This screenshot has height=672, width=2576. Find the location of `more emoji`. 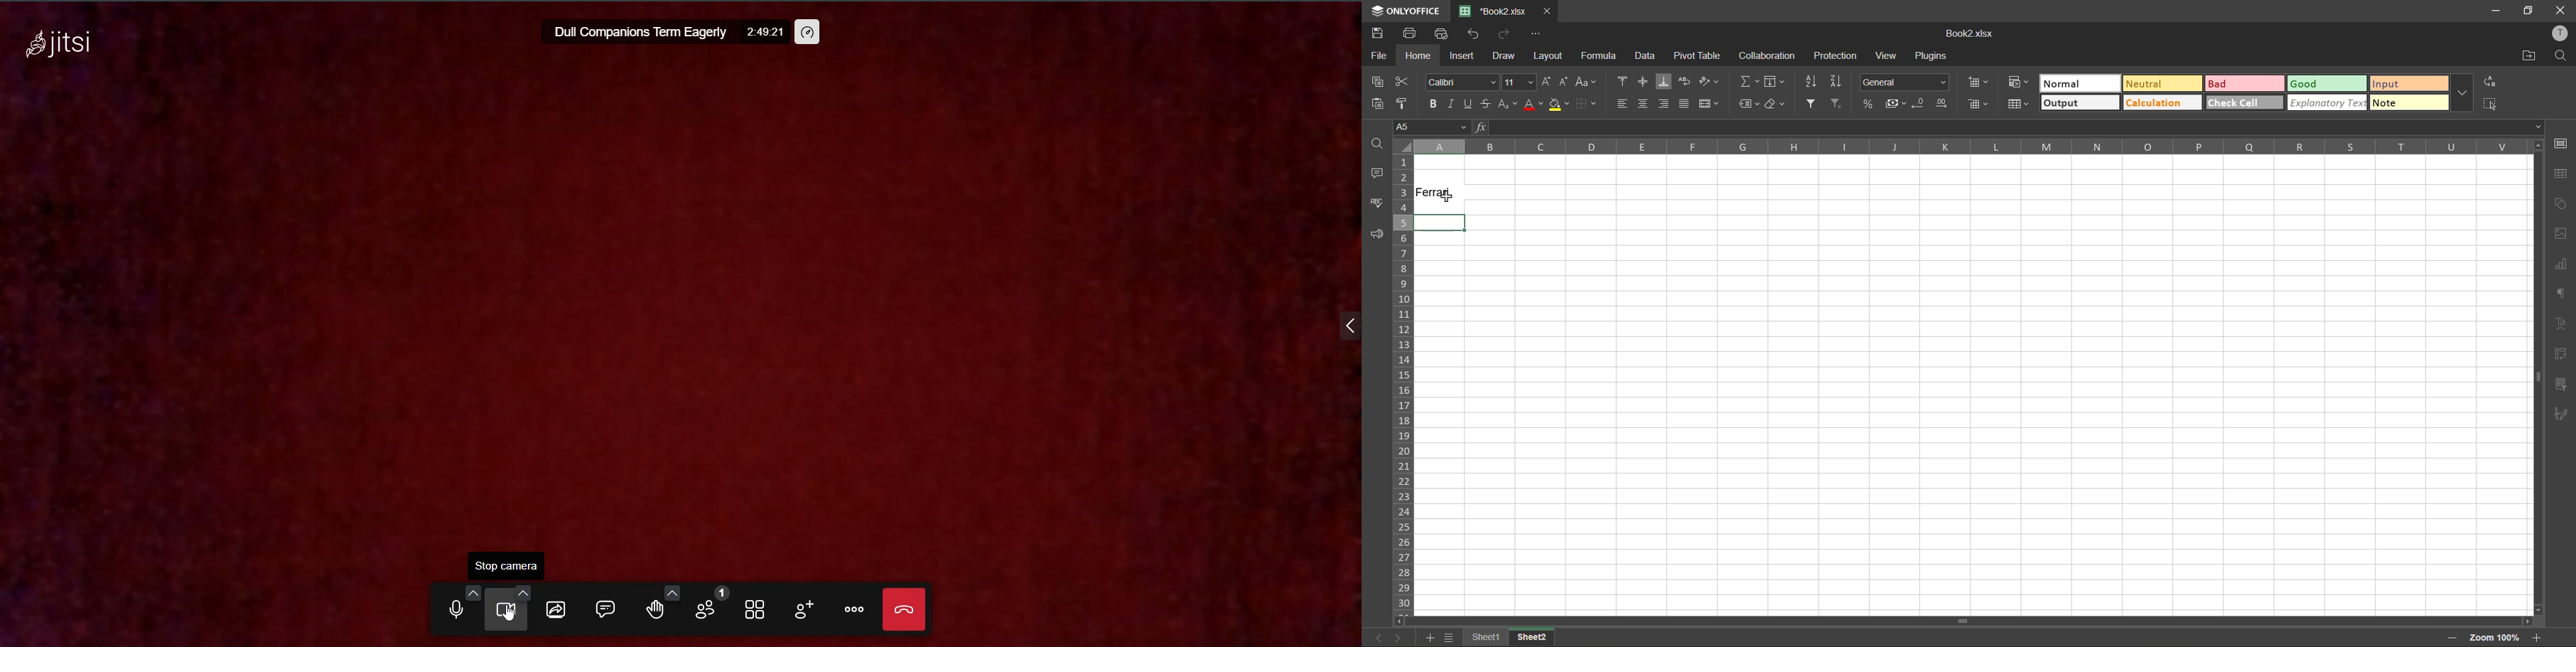

more emoji is located at coordinates (672, 591).